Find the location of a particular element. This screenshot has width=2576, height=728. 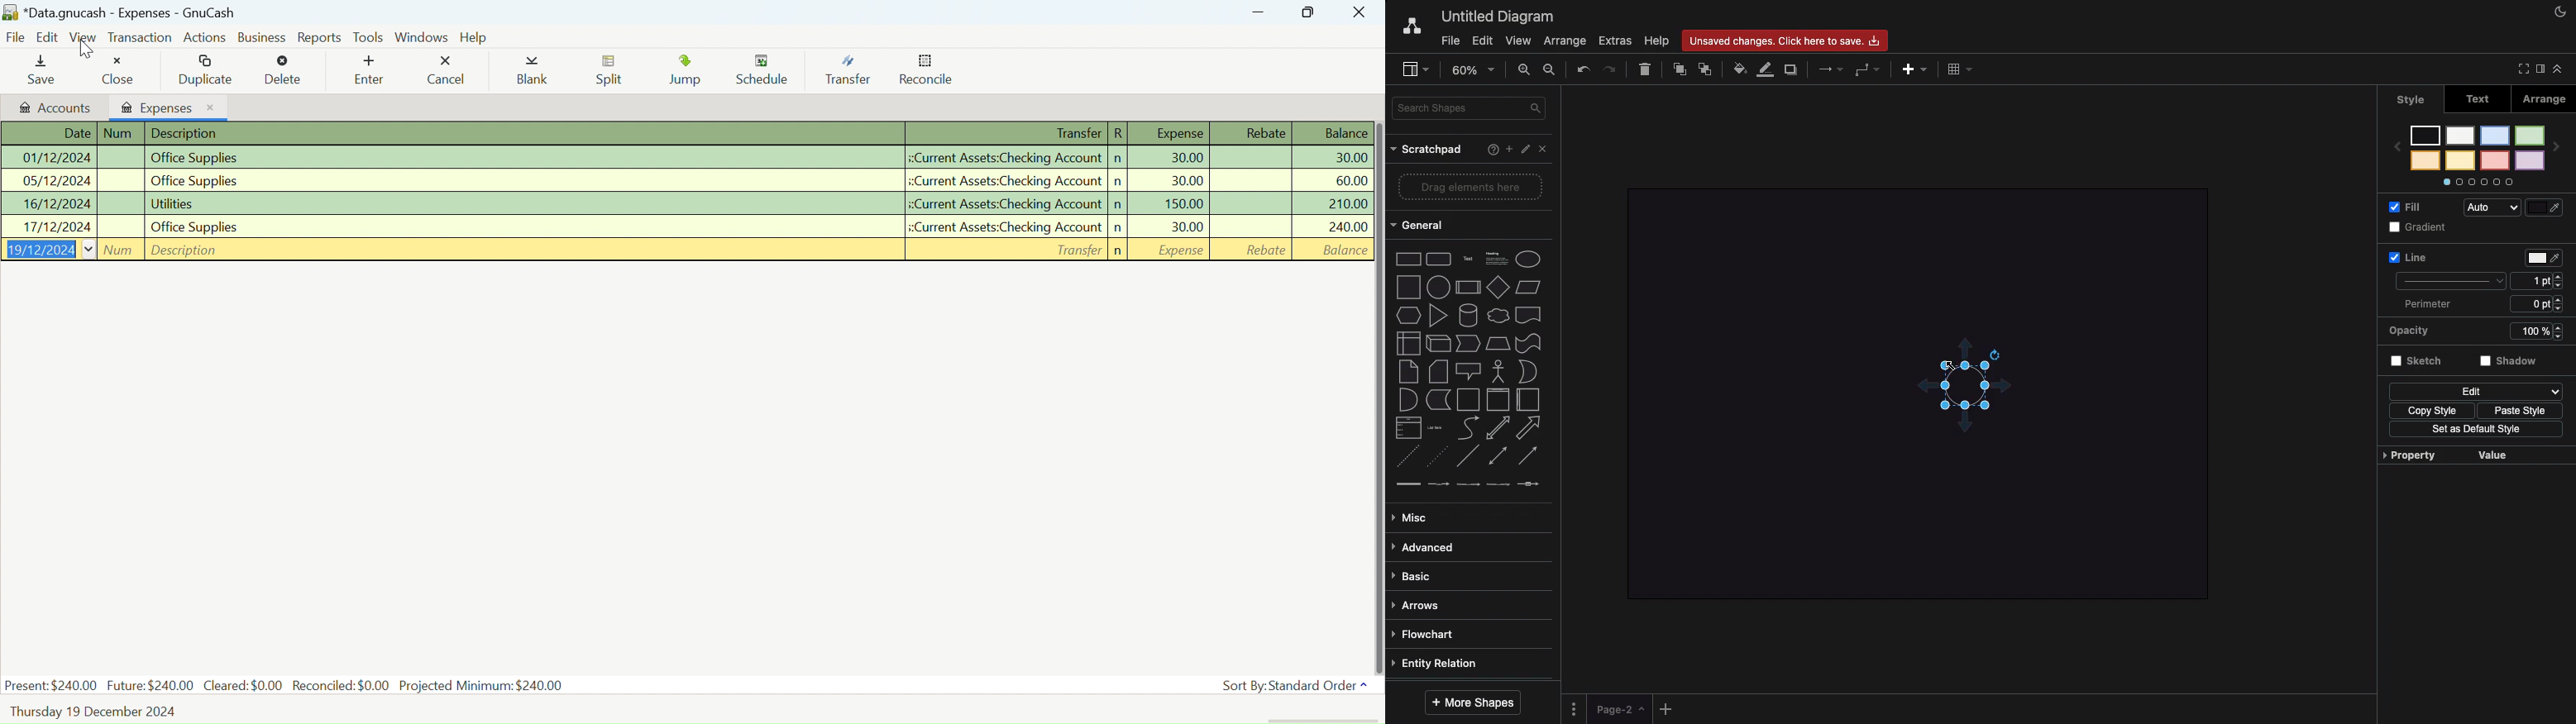

Paste style is located at coordinates (2524, 410).